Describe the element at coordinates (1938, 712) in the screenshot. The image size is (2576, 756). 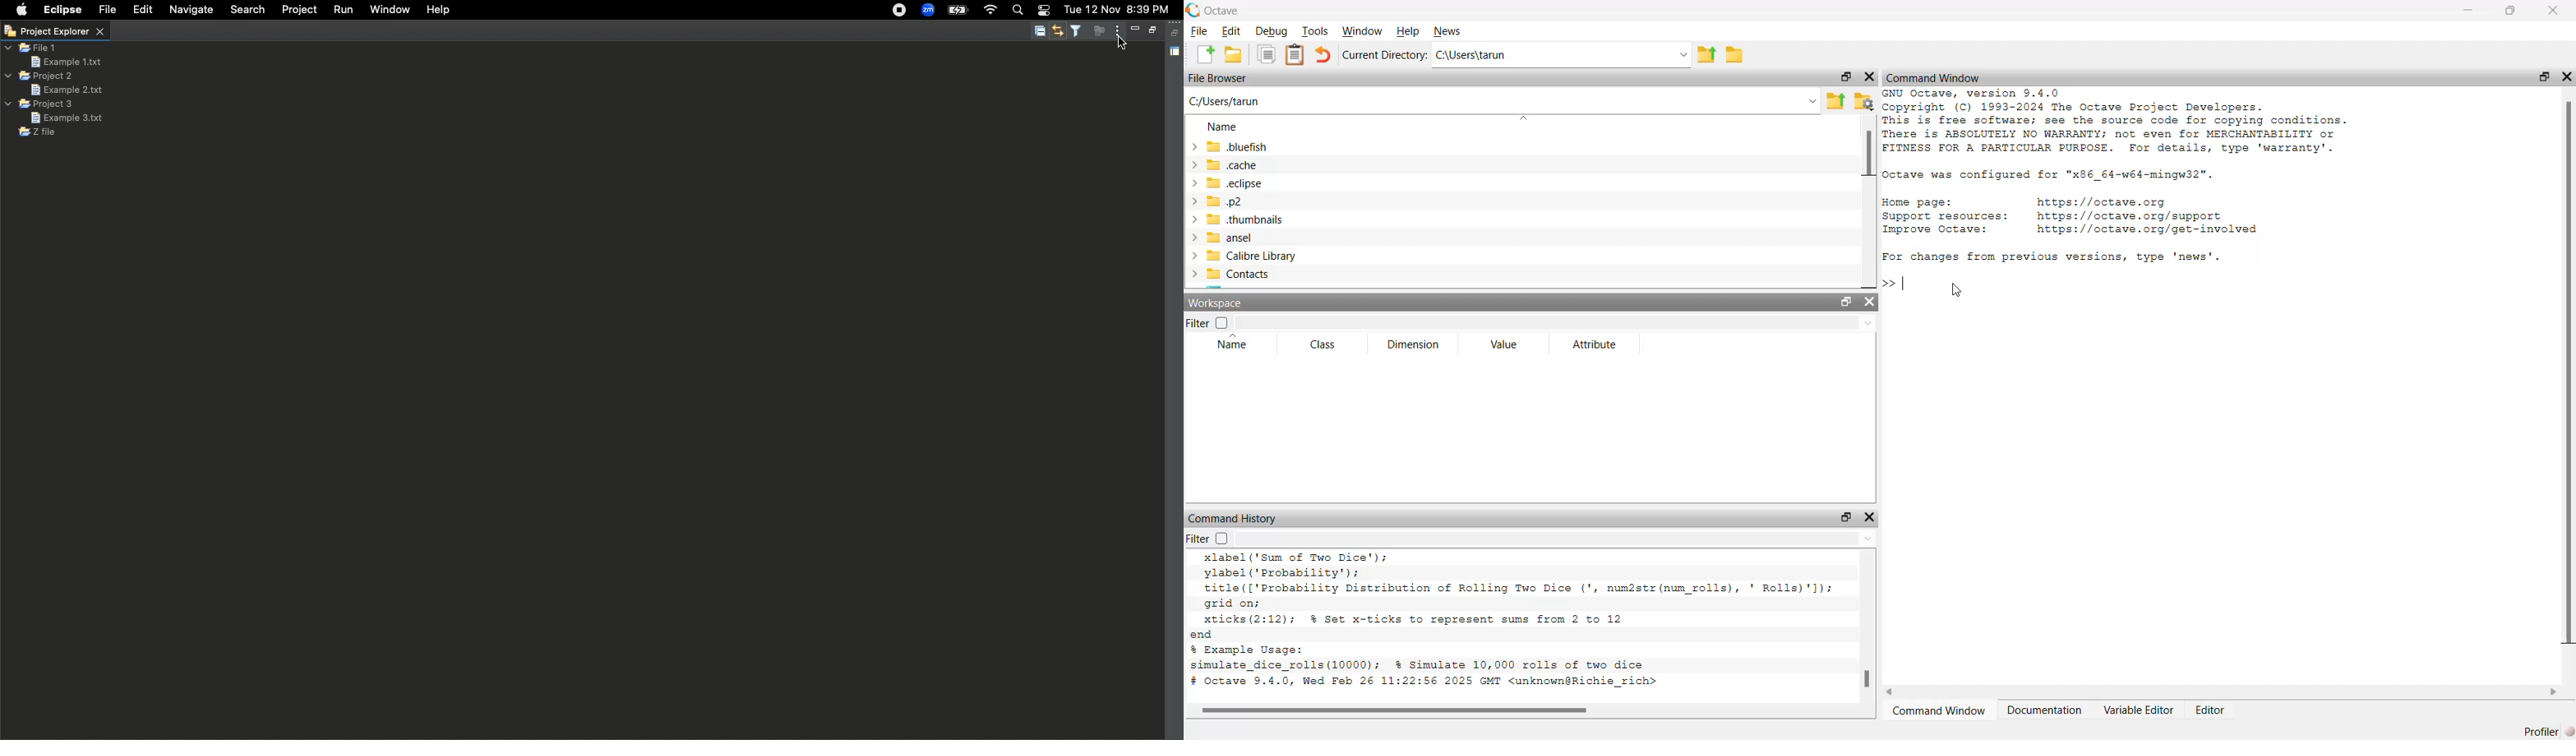
I see `Command Window` at that location.